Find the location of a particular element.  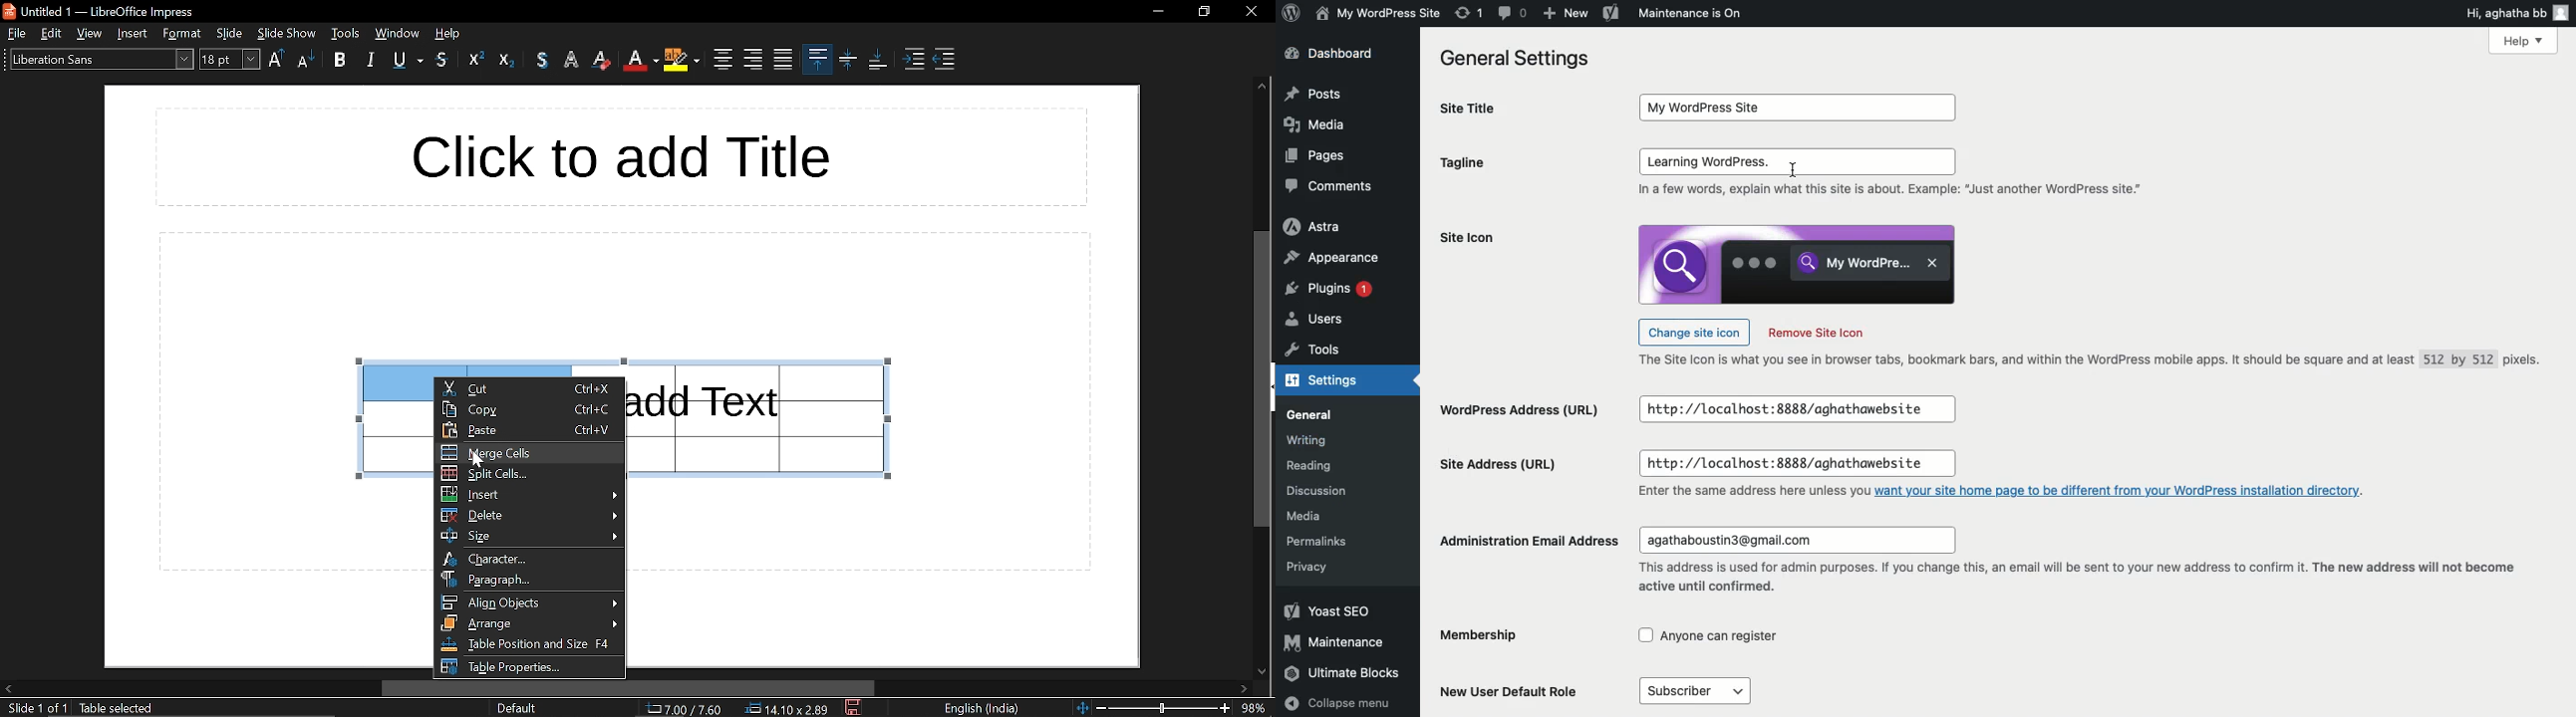

language is located at coordinates (987, 709).